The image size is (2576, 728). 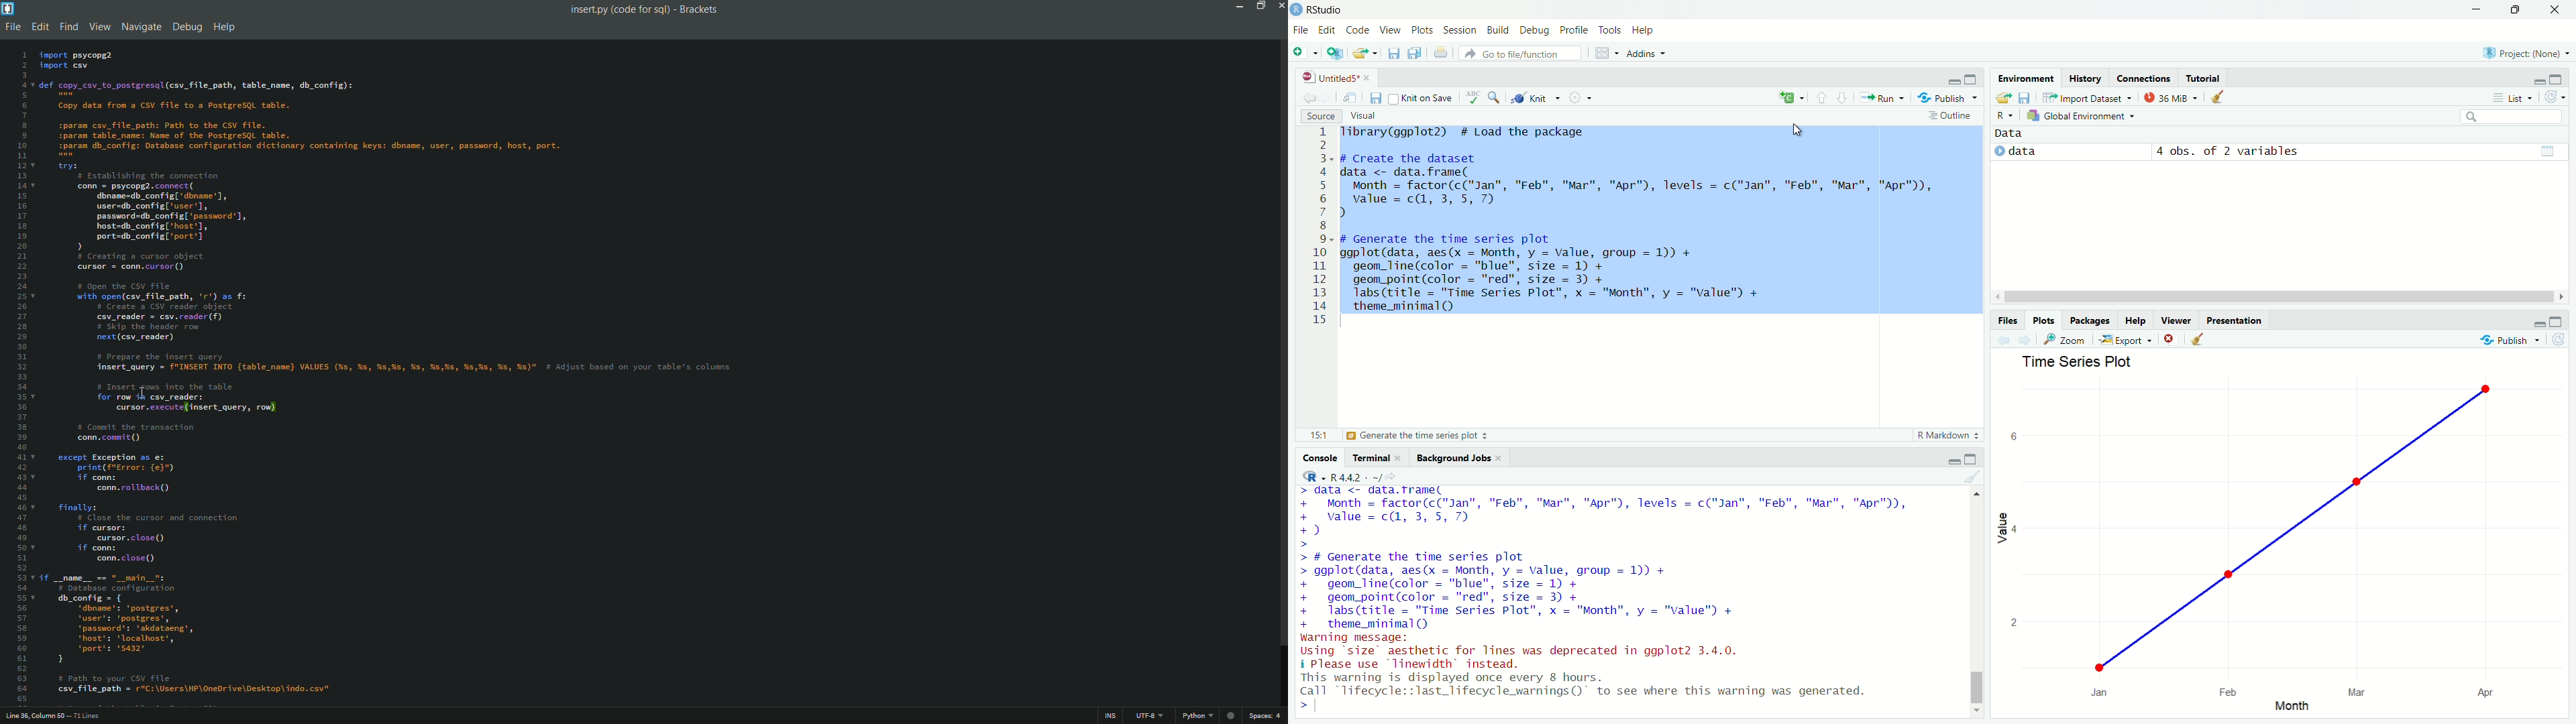 I want to click on tutorial, so click(x=2204, y=76).